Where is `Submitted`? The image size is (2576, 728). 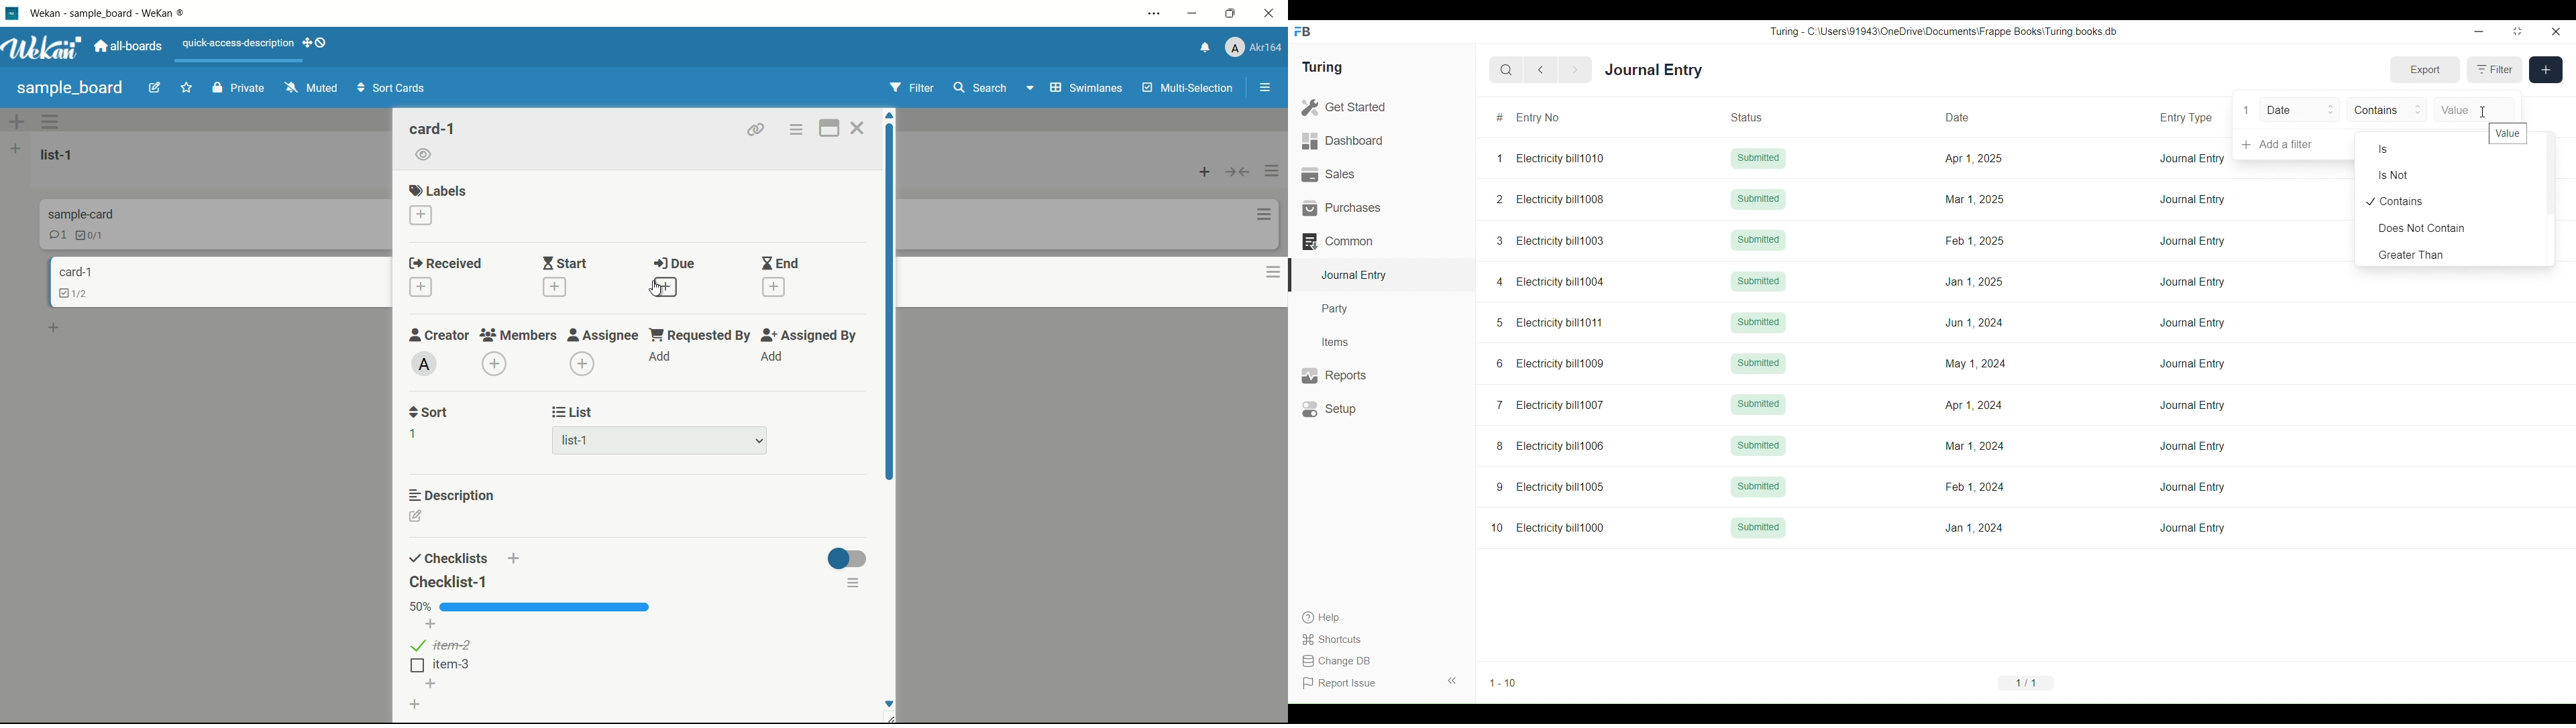 Submitted is located at coordinates (1758, 199).